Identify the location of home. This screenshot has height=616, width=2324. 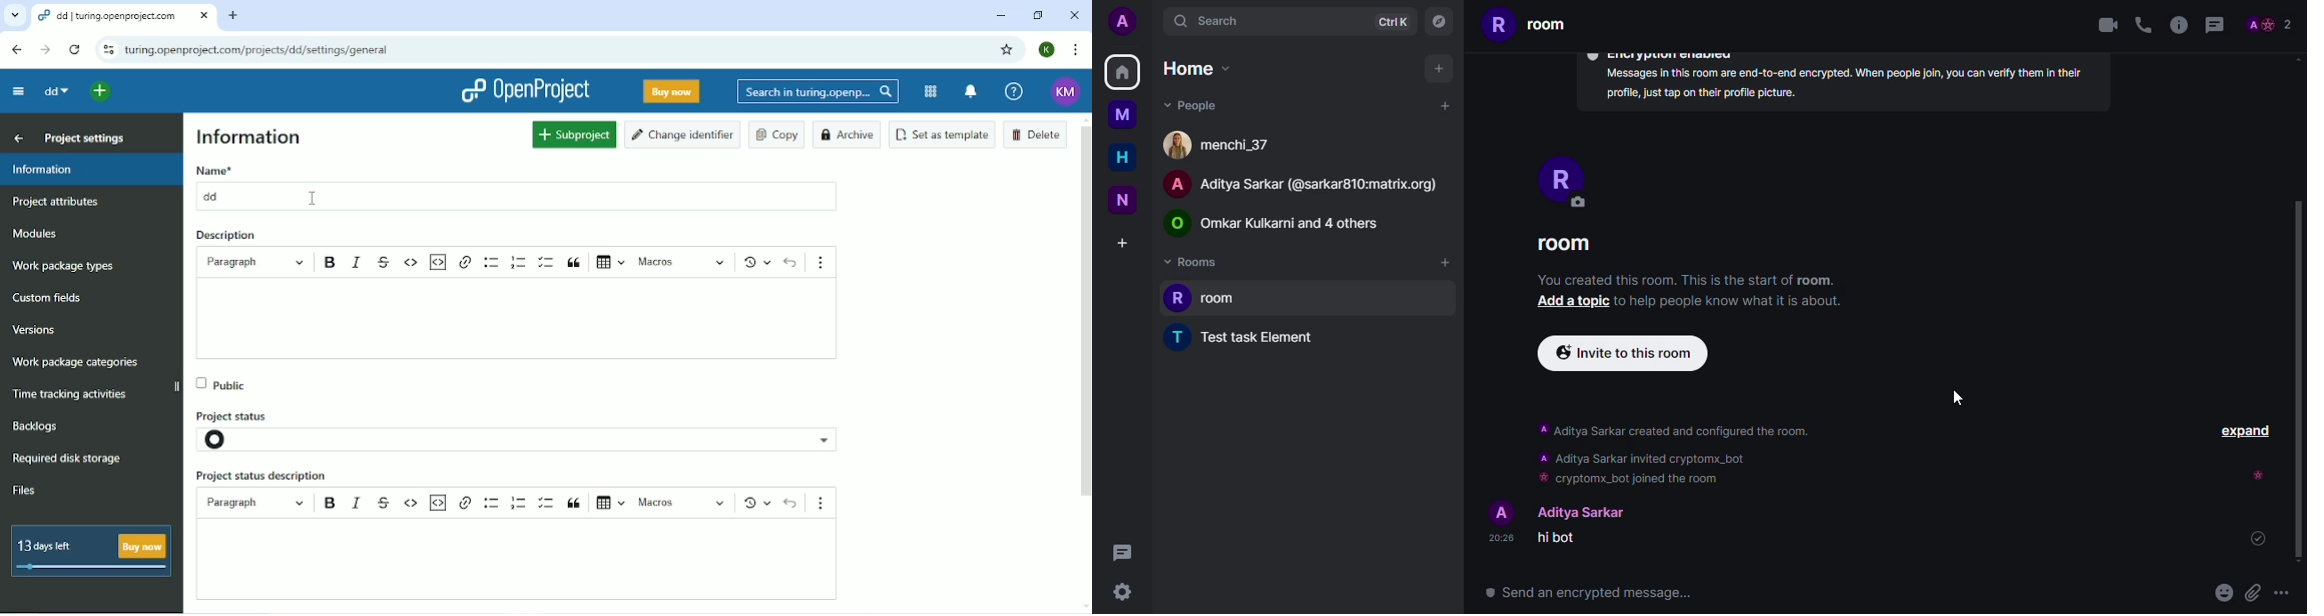
(1122, 158).